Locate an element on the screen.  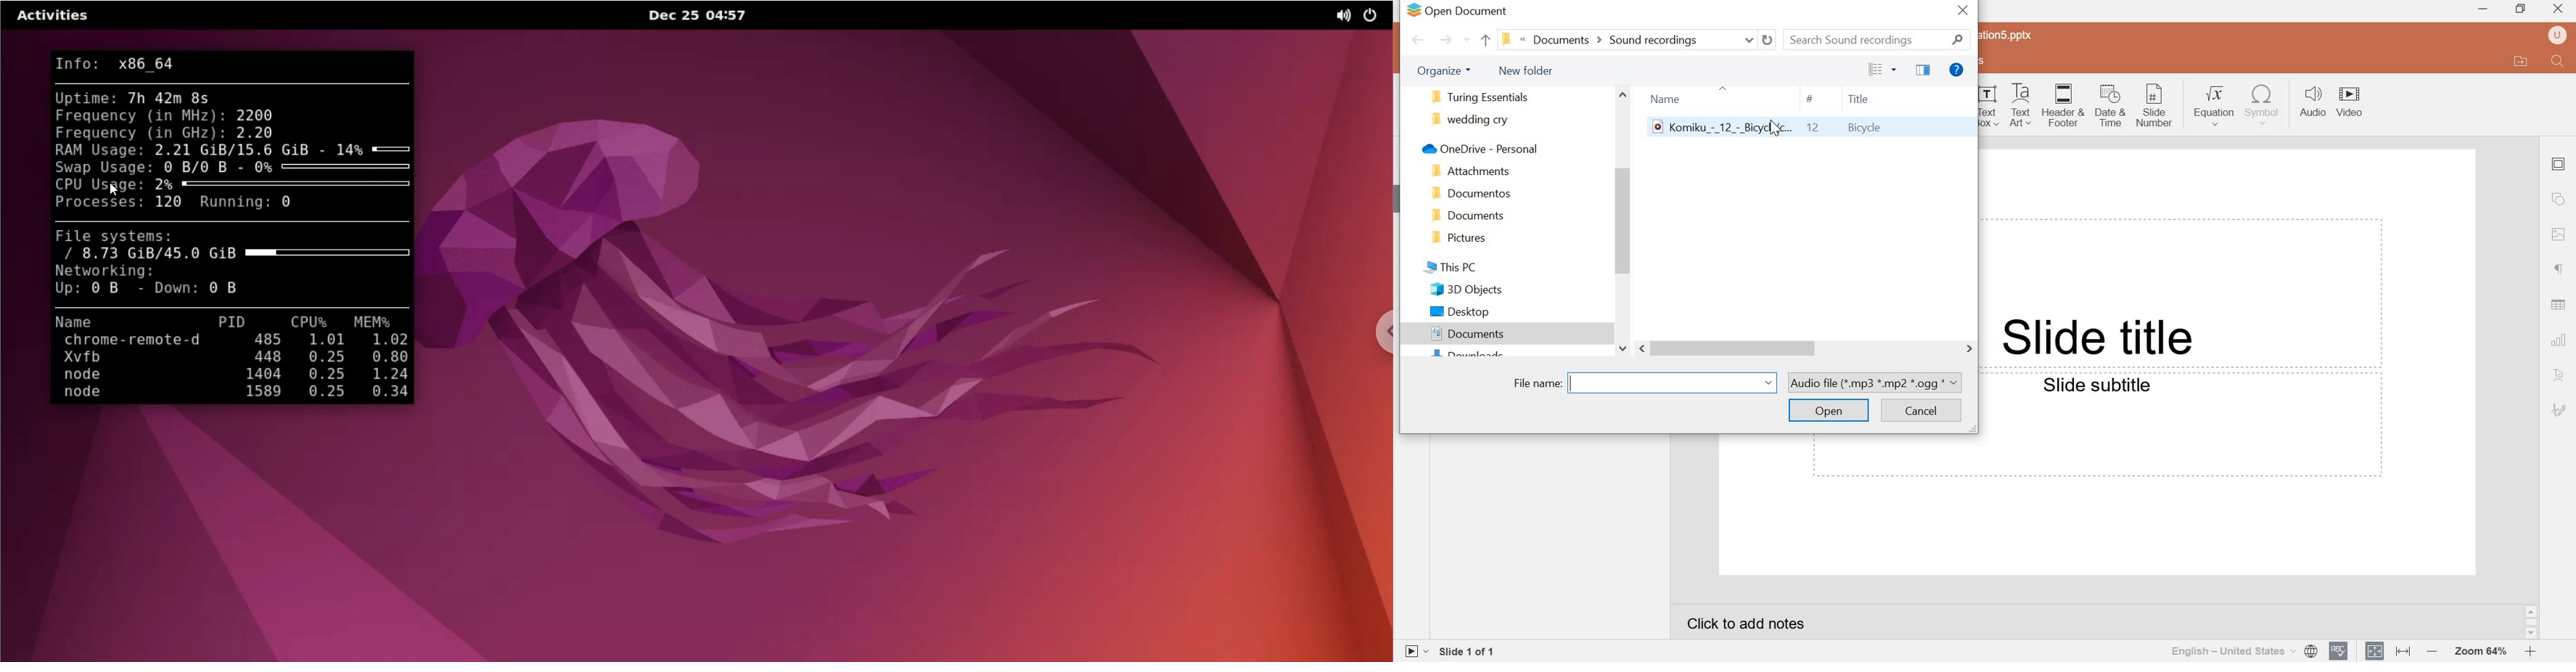
close window is located at coordinates (1962, 13).